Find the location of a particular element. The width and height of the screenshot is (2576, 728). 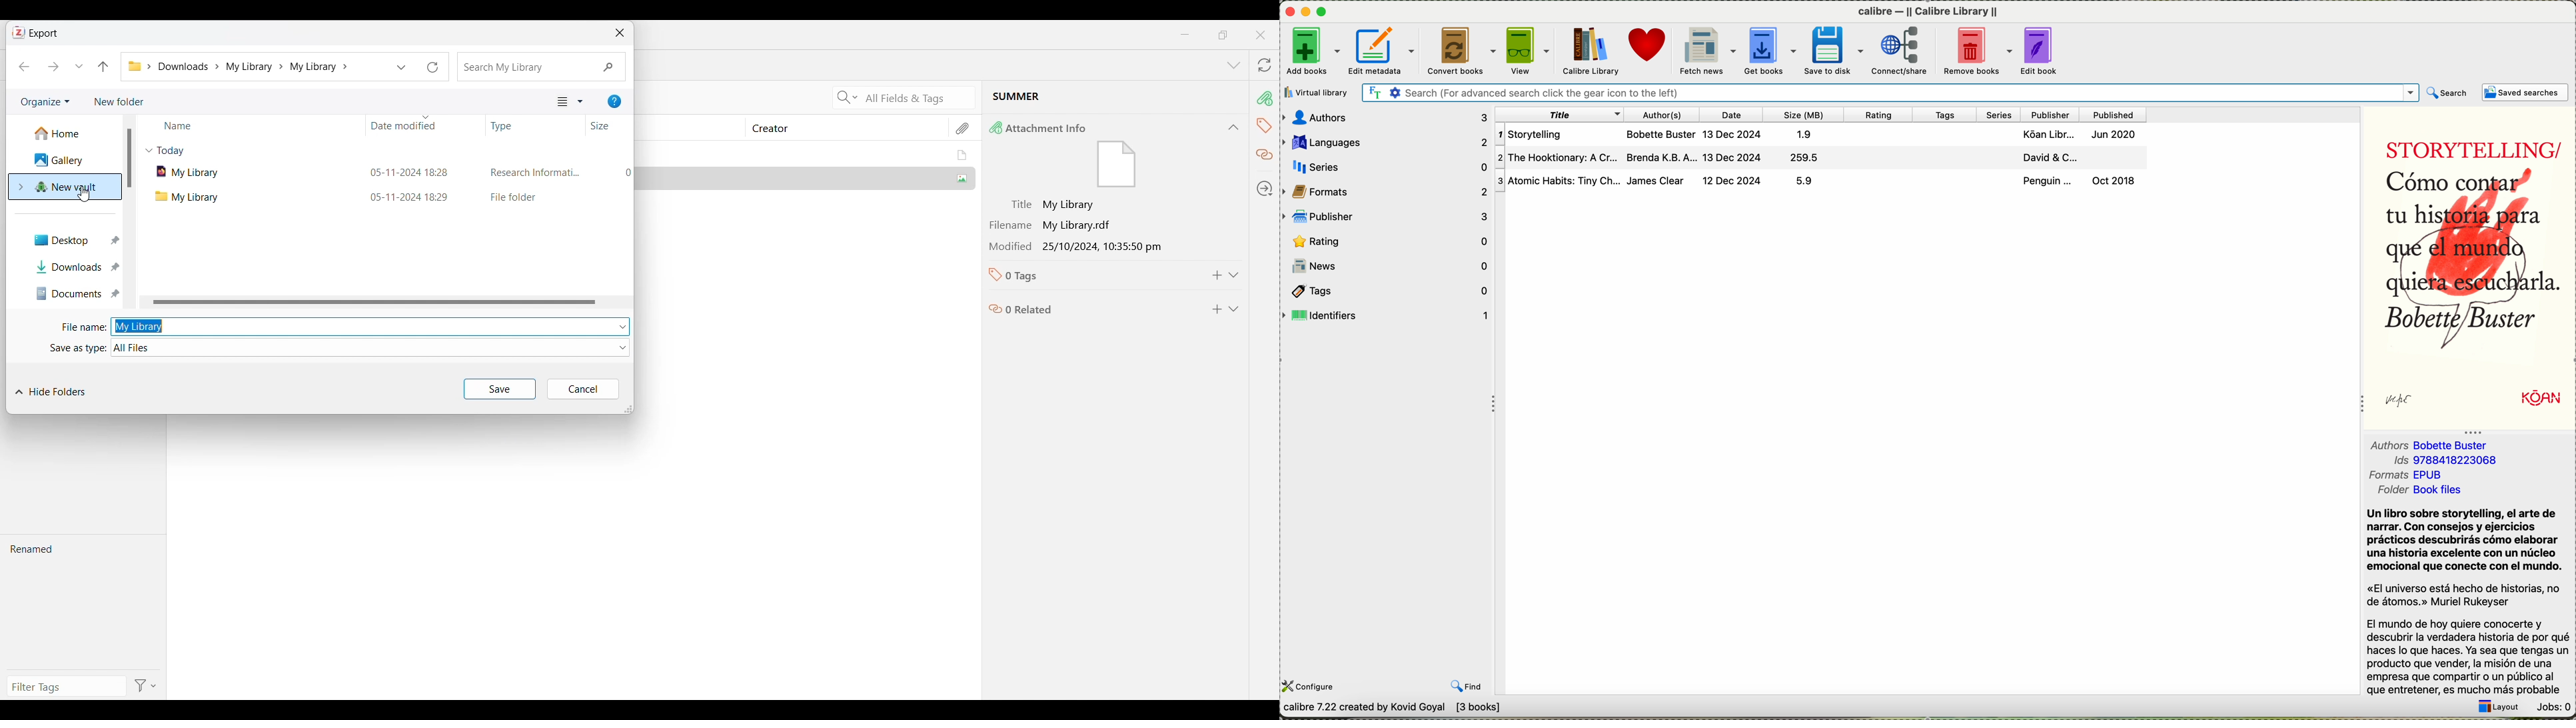

Sync with zotero.org is located at coordinates (1265, 65).